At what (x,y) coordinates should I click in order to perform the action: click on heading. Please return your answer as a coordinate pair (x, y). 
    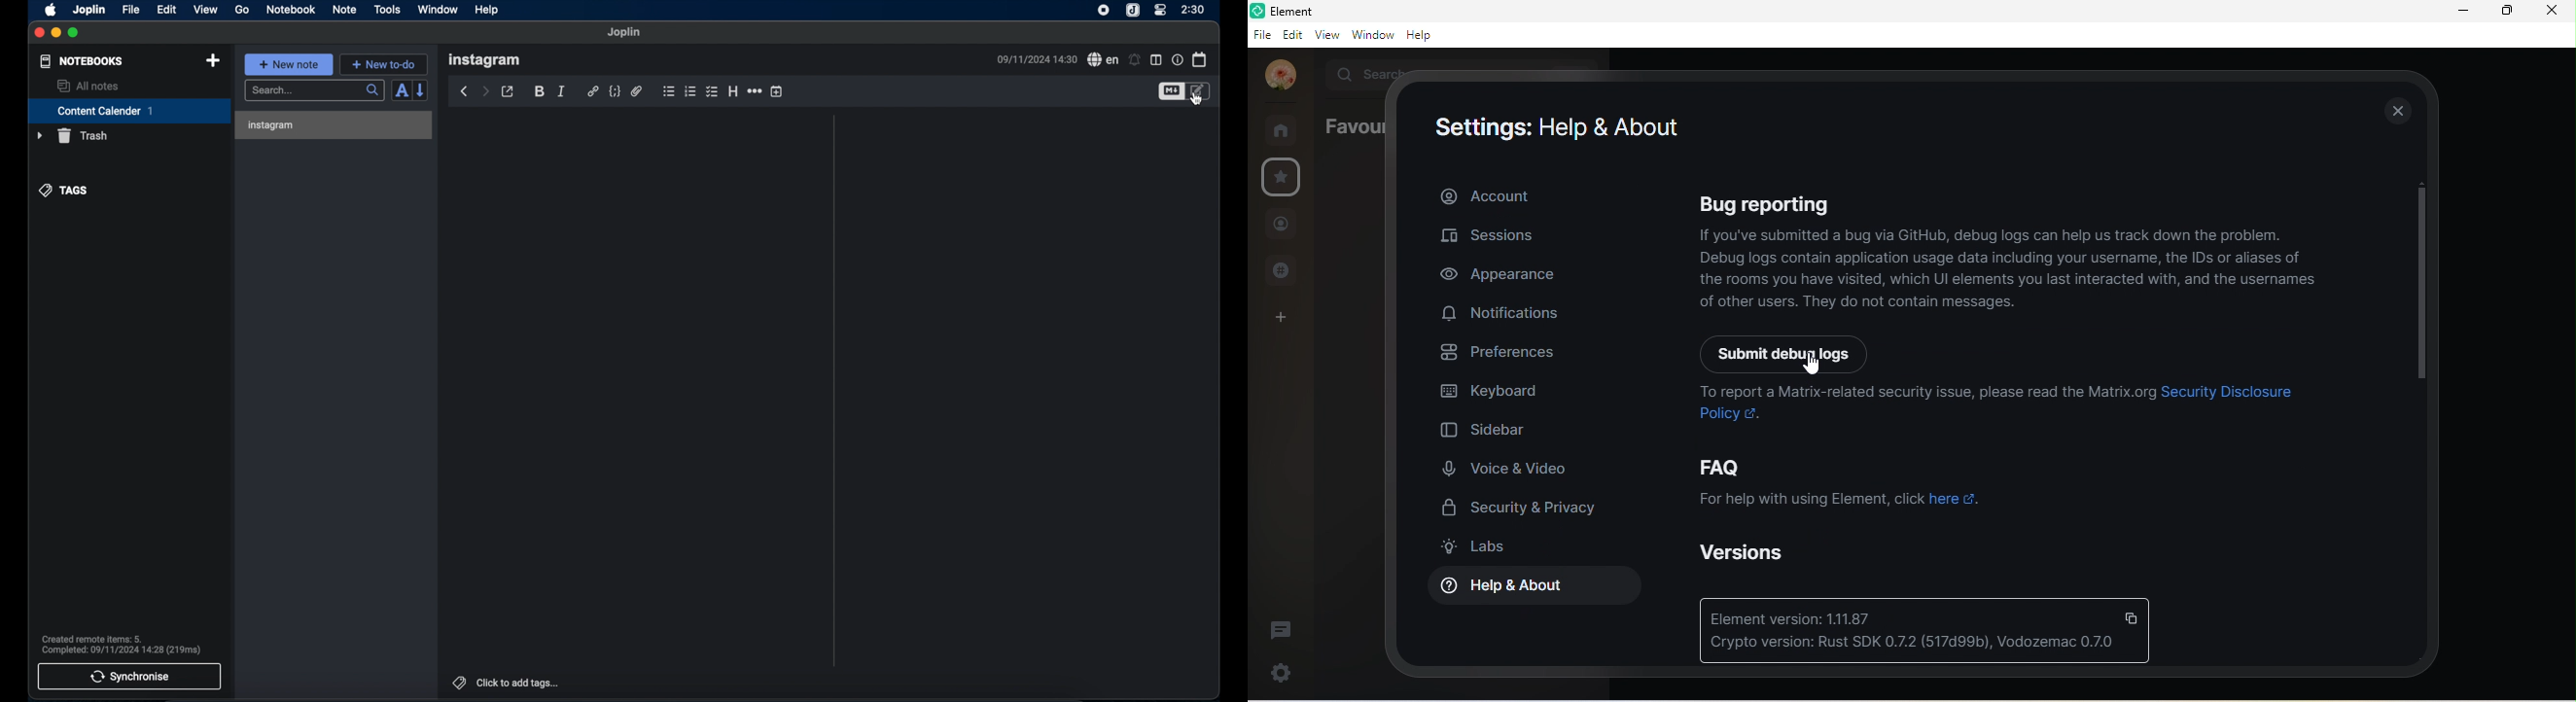
    Looking at the image, I should click on (733, 91).